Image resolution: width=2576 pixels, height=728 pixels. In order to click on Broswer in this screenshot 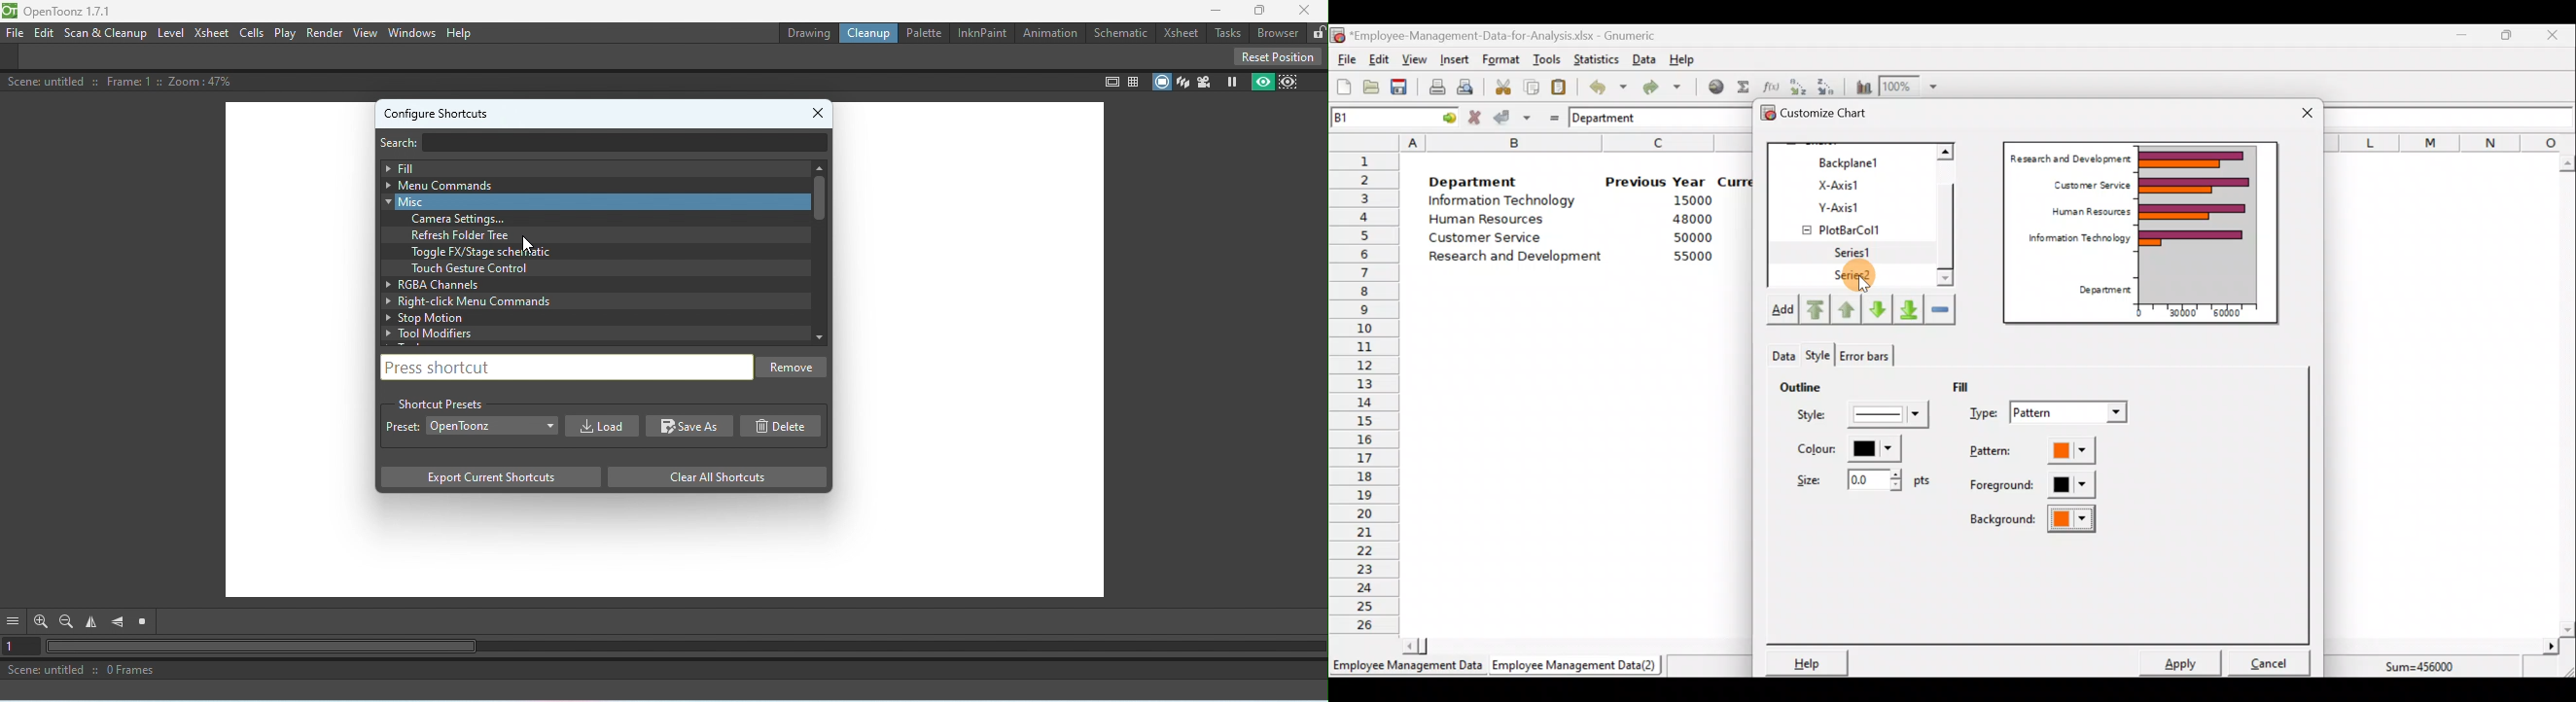, I will do `click(1279, 32)`.